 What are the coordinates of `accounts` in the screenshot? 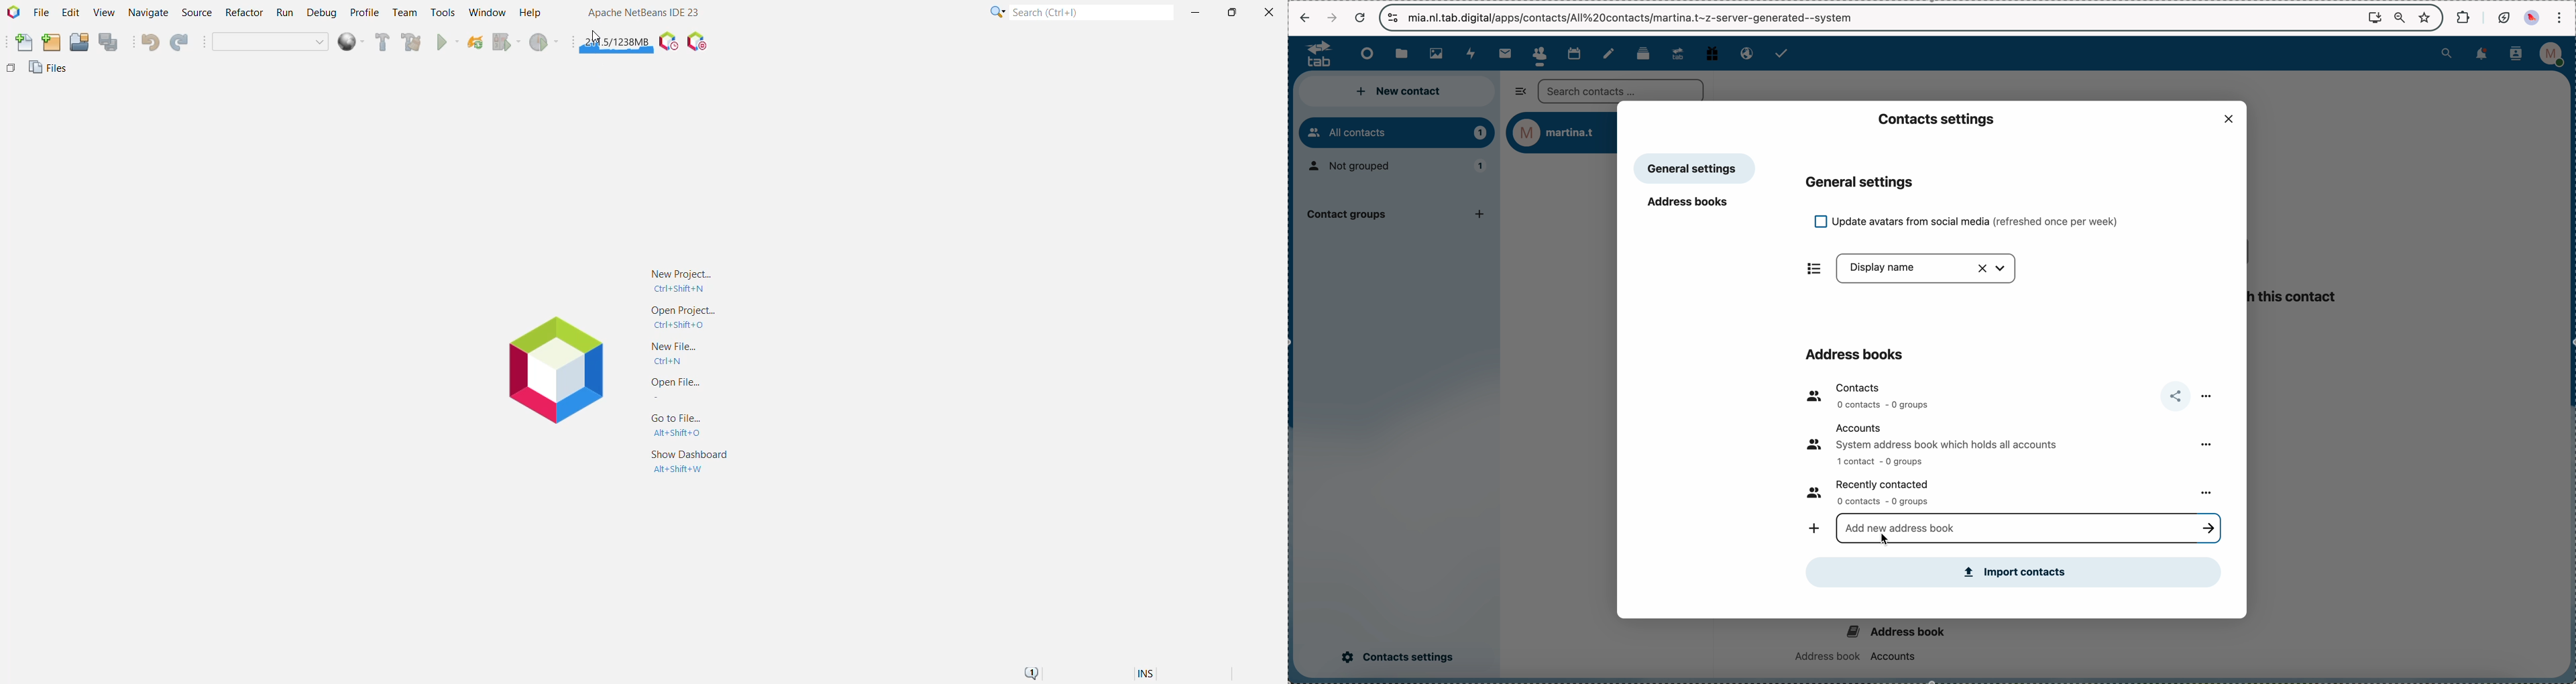 It's located at (1945, 444).